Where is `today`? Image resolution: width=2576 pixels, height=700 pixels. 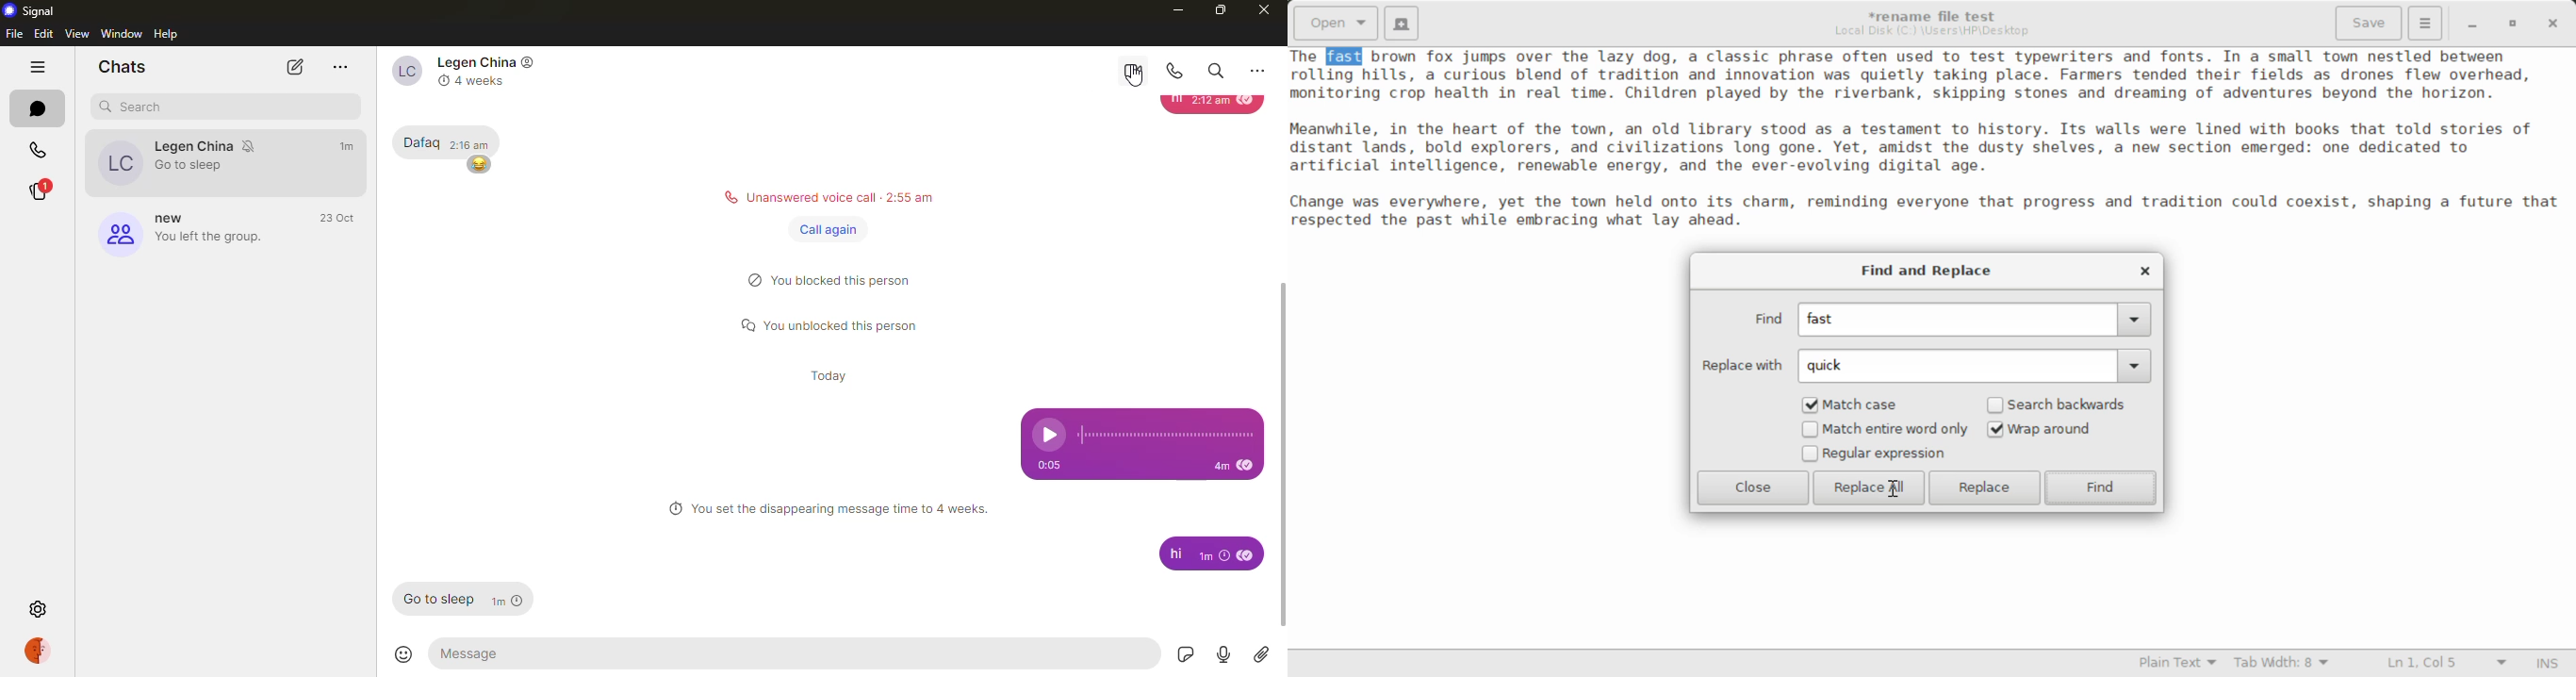
today is located at coordinates (829, 374).